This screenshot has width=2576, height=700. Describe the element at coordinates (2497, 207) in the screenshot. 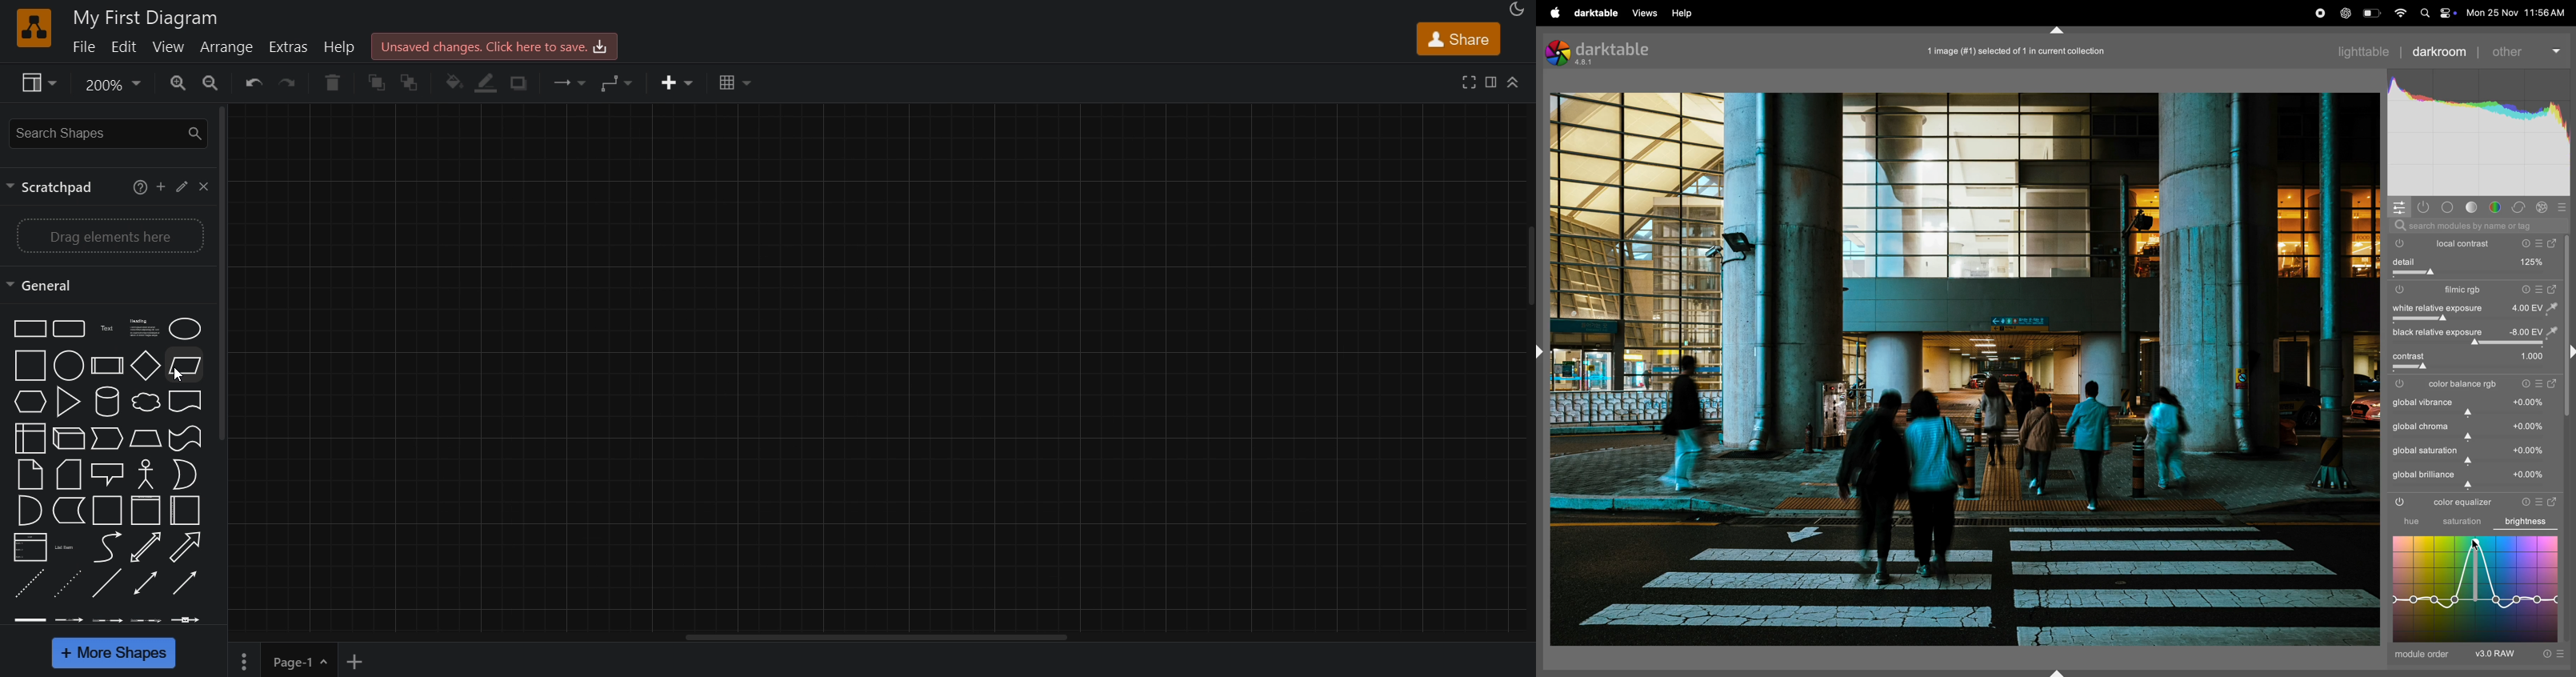

I see `color` at that location.